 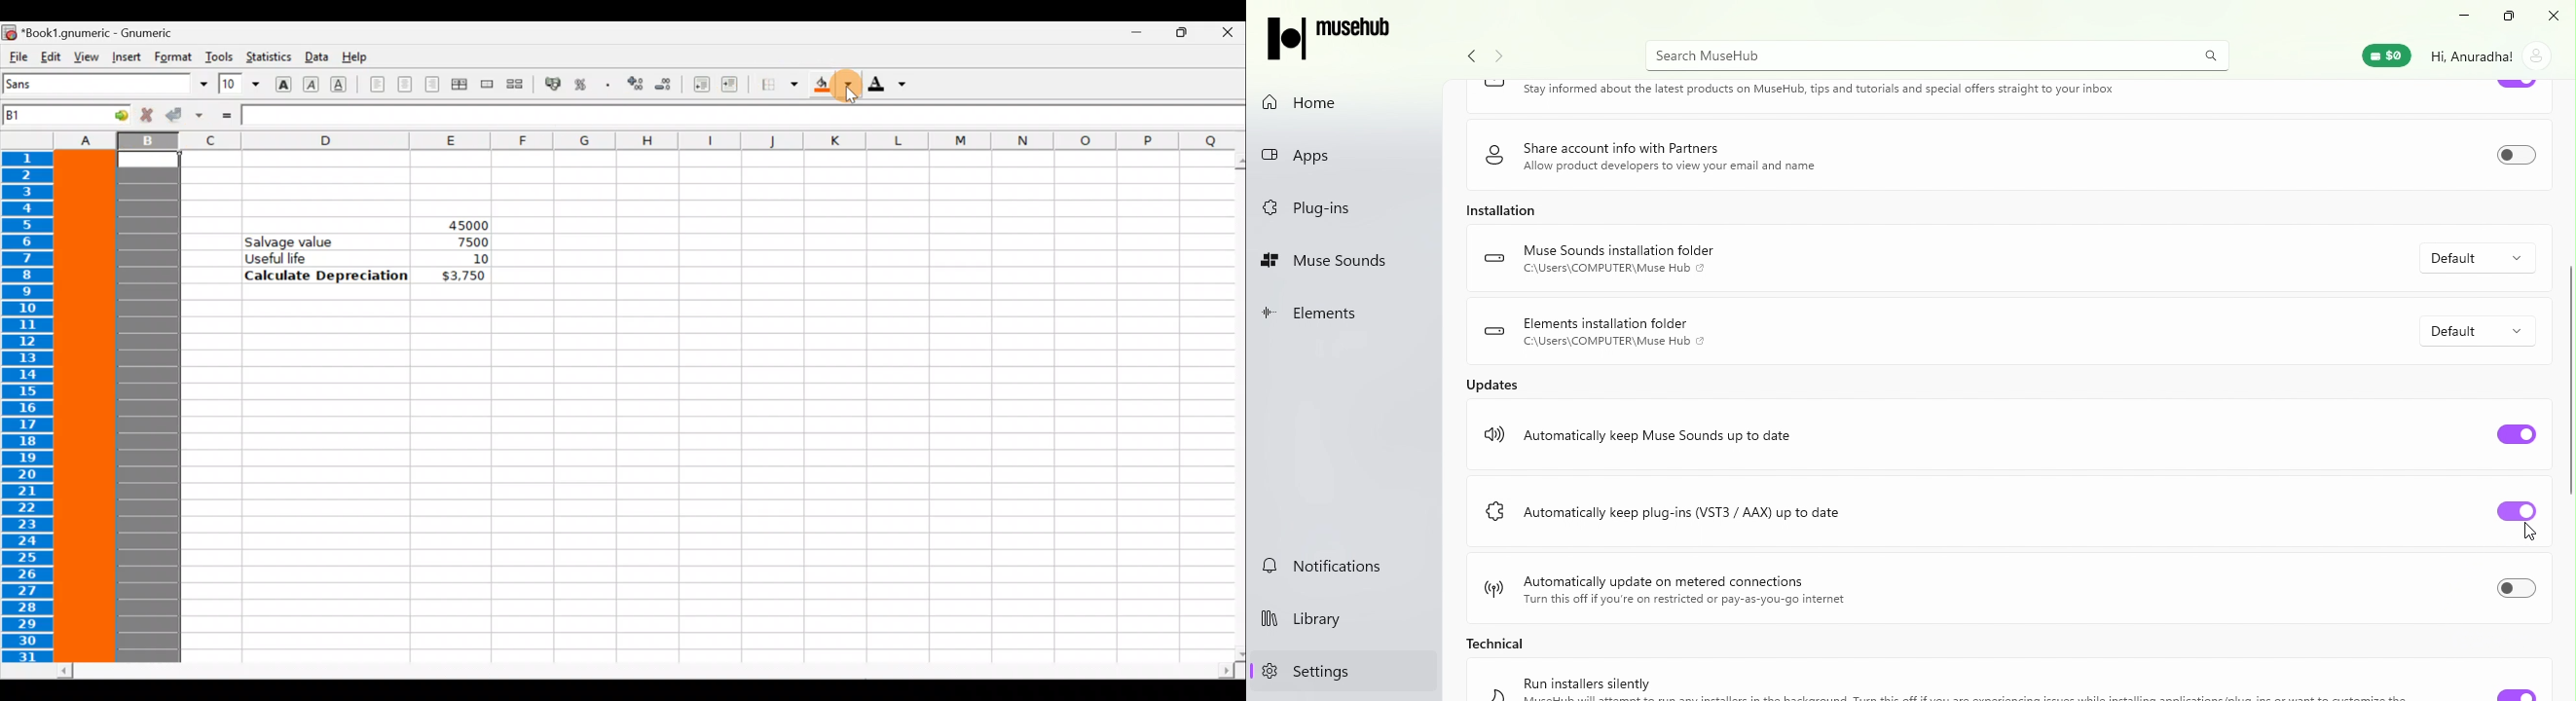 I want to click on Foreground, so click(x=891, y=85).